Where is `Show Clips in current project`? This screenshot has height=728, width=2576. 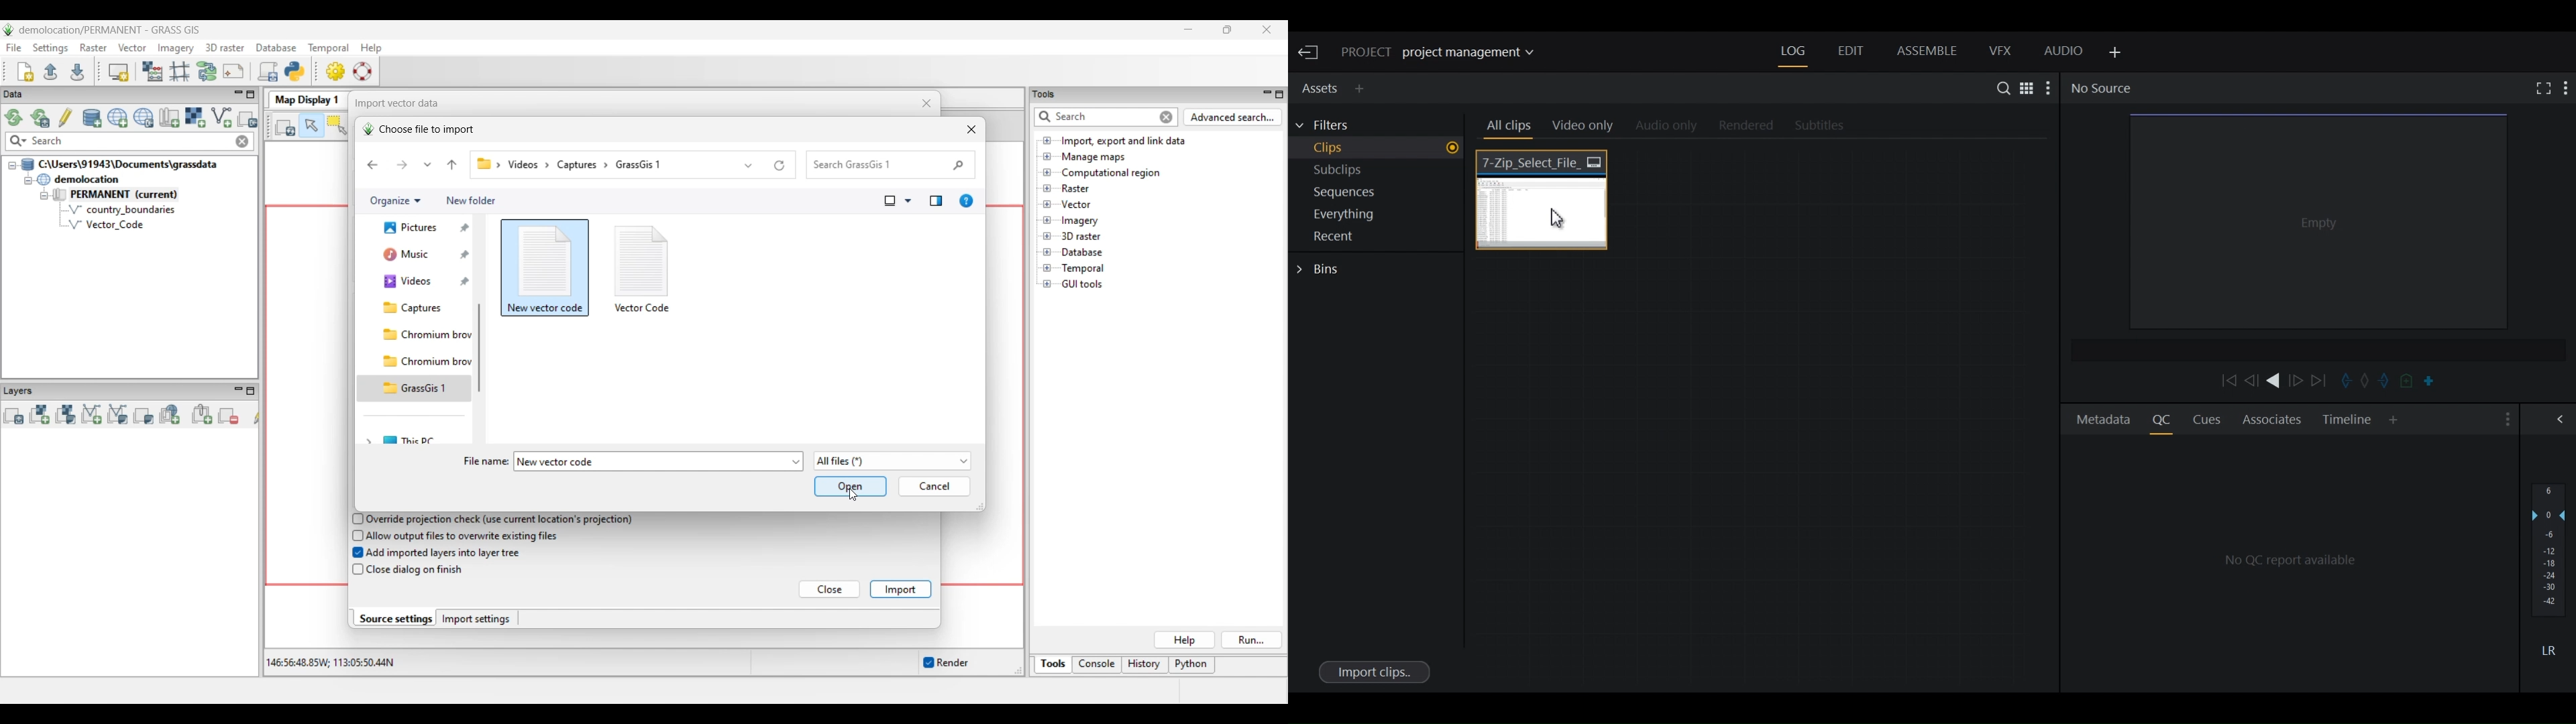 Show Clips in current project is located at coordinates (1378, 149).